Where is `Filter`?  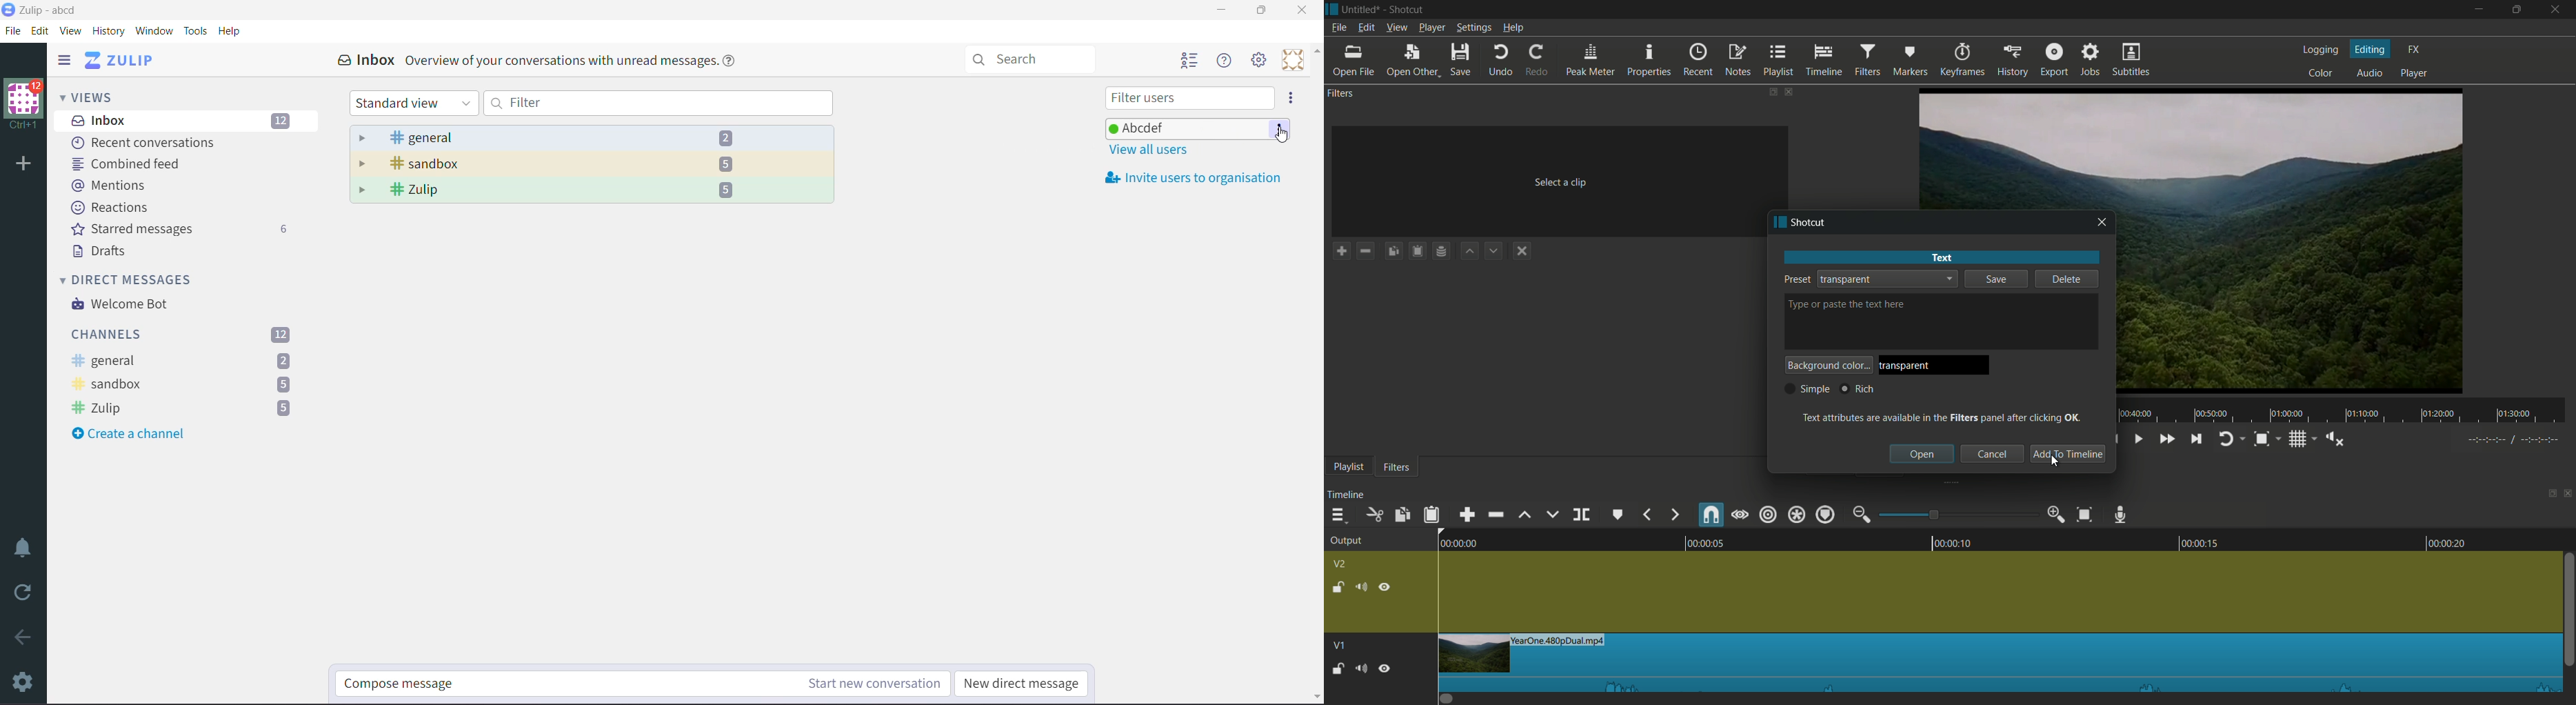
Filter is located at coordinates (661, 103).